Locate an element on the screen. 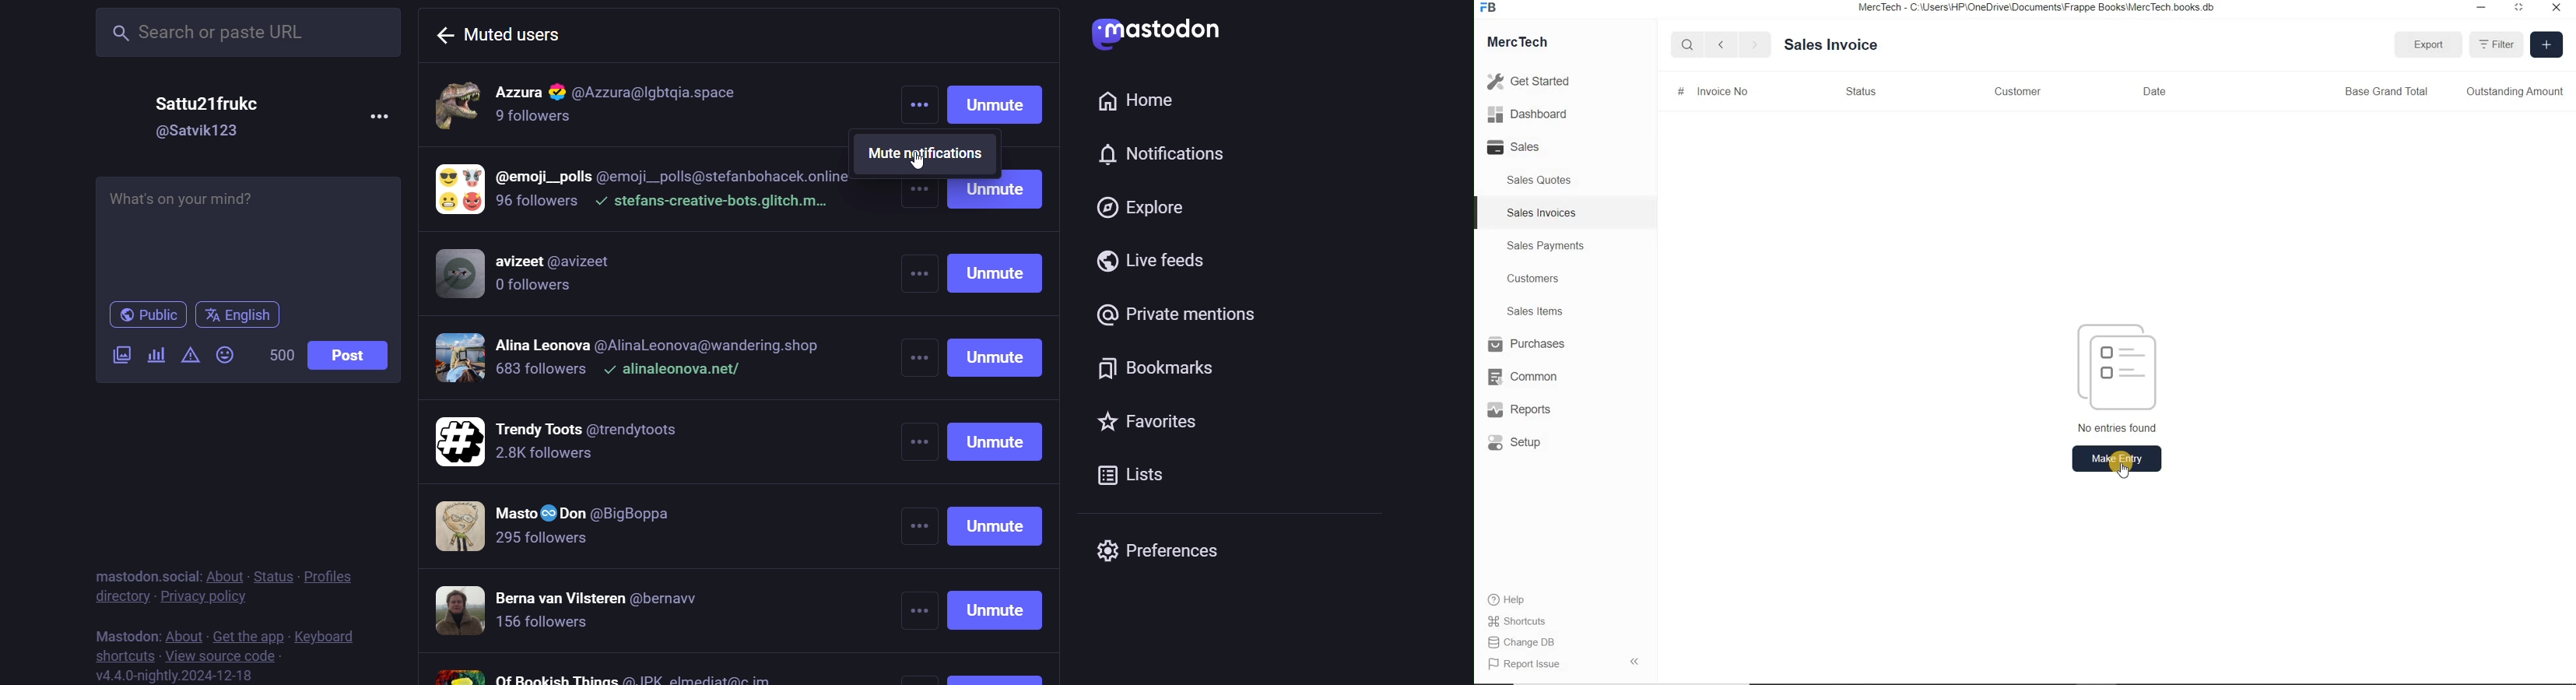  Make Entry is located at coordinates (2118, 458).